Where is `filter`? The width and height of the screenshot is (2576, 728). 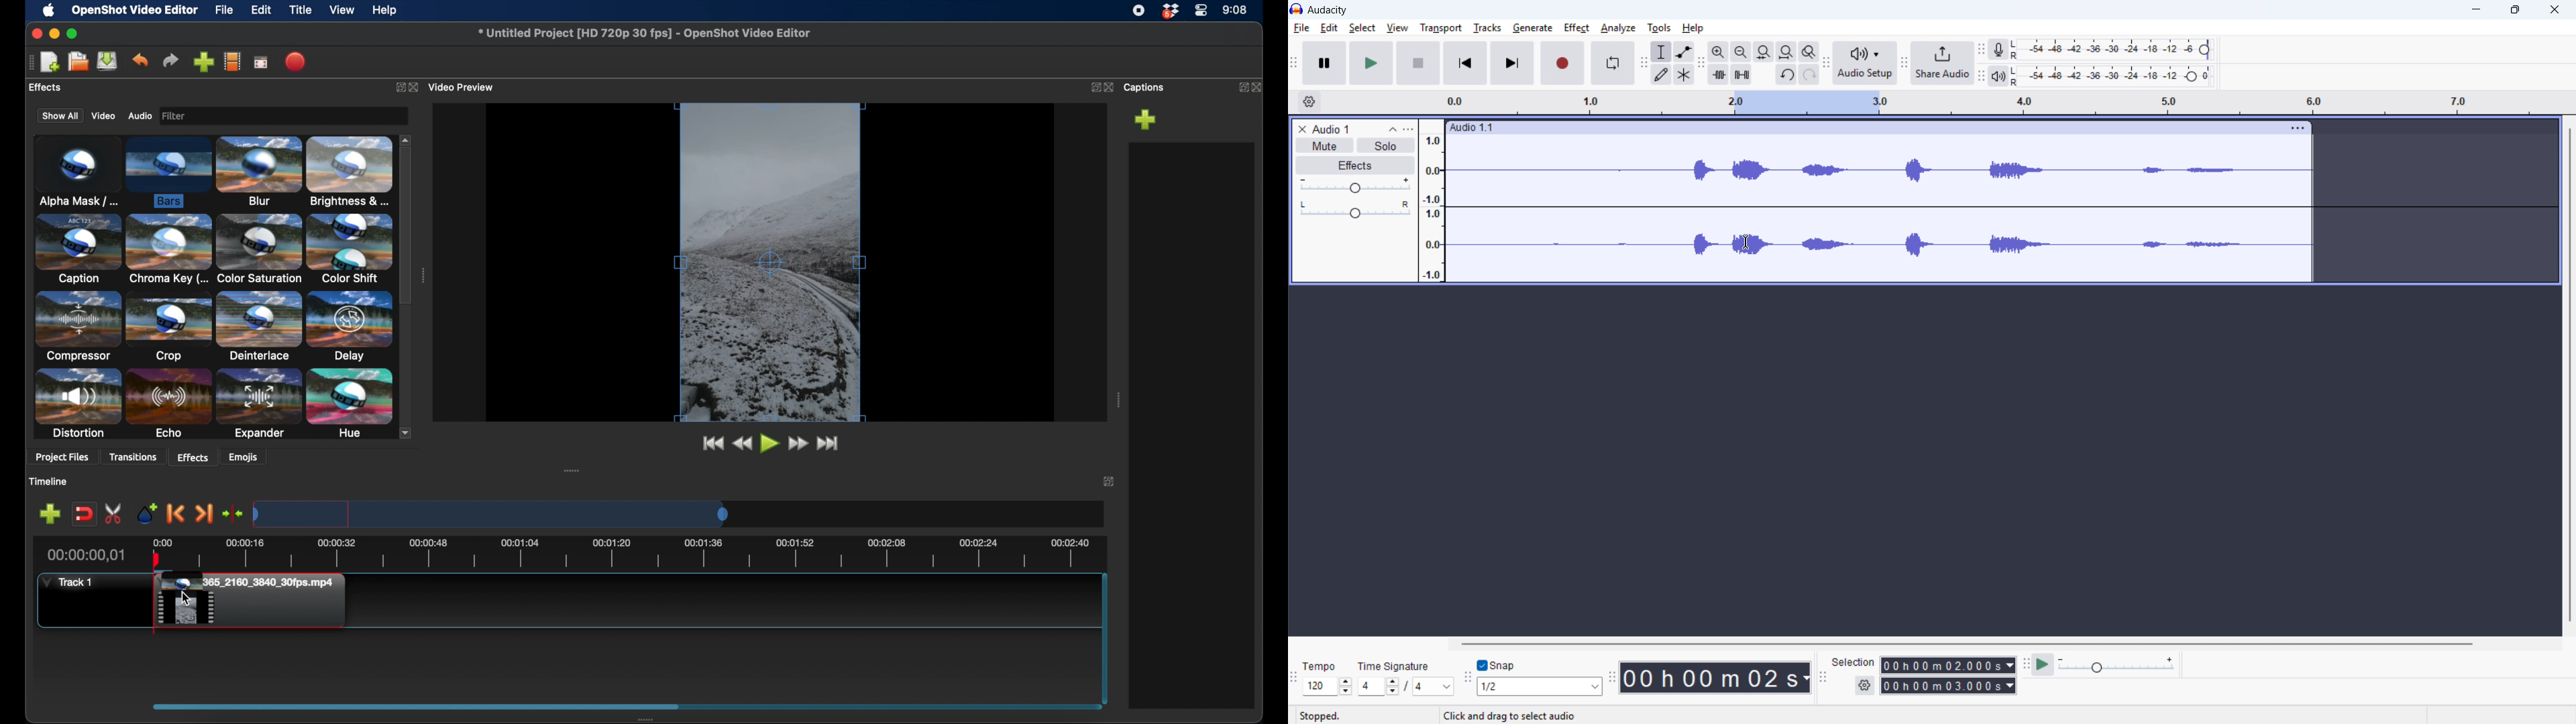
filter is located at coordinates (213, 115).